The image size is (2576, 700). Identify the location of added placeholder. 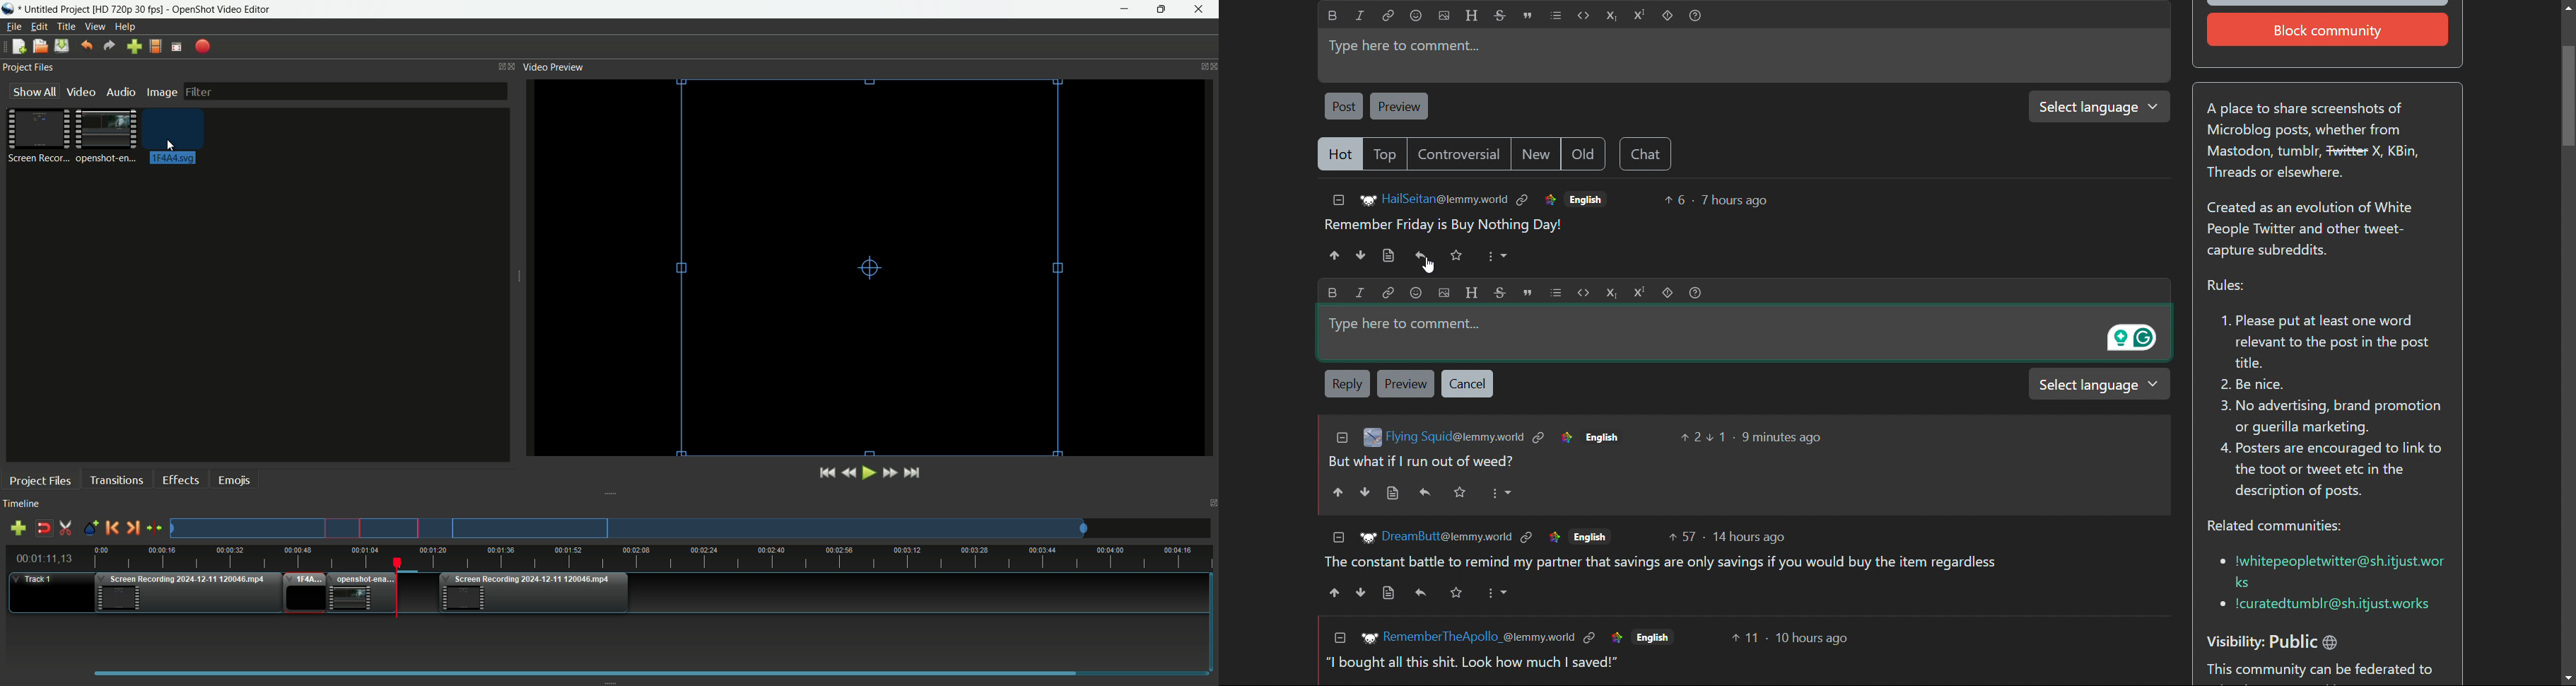
(304, 594).